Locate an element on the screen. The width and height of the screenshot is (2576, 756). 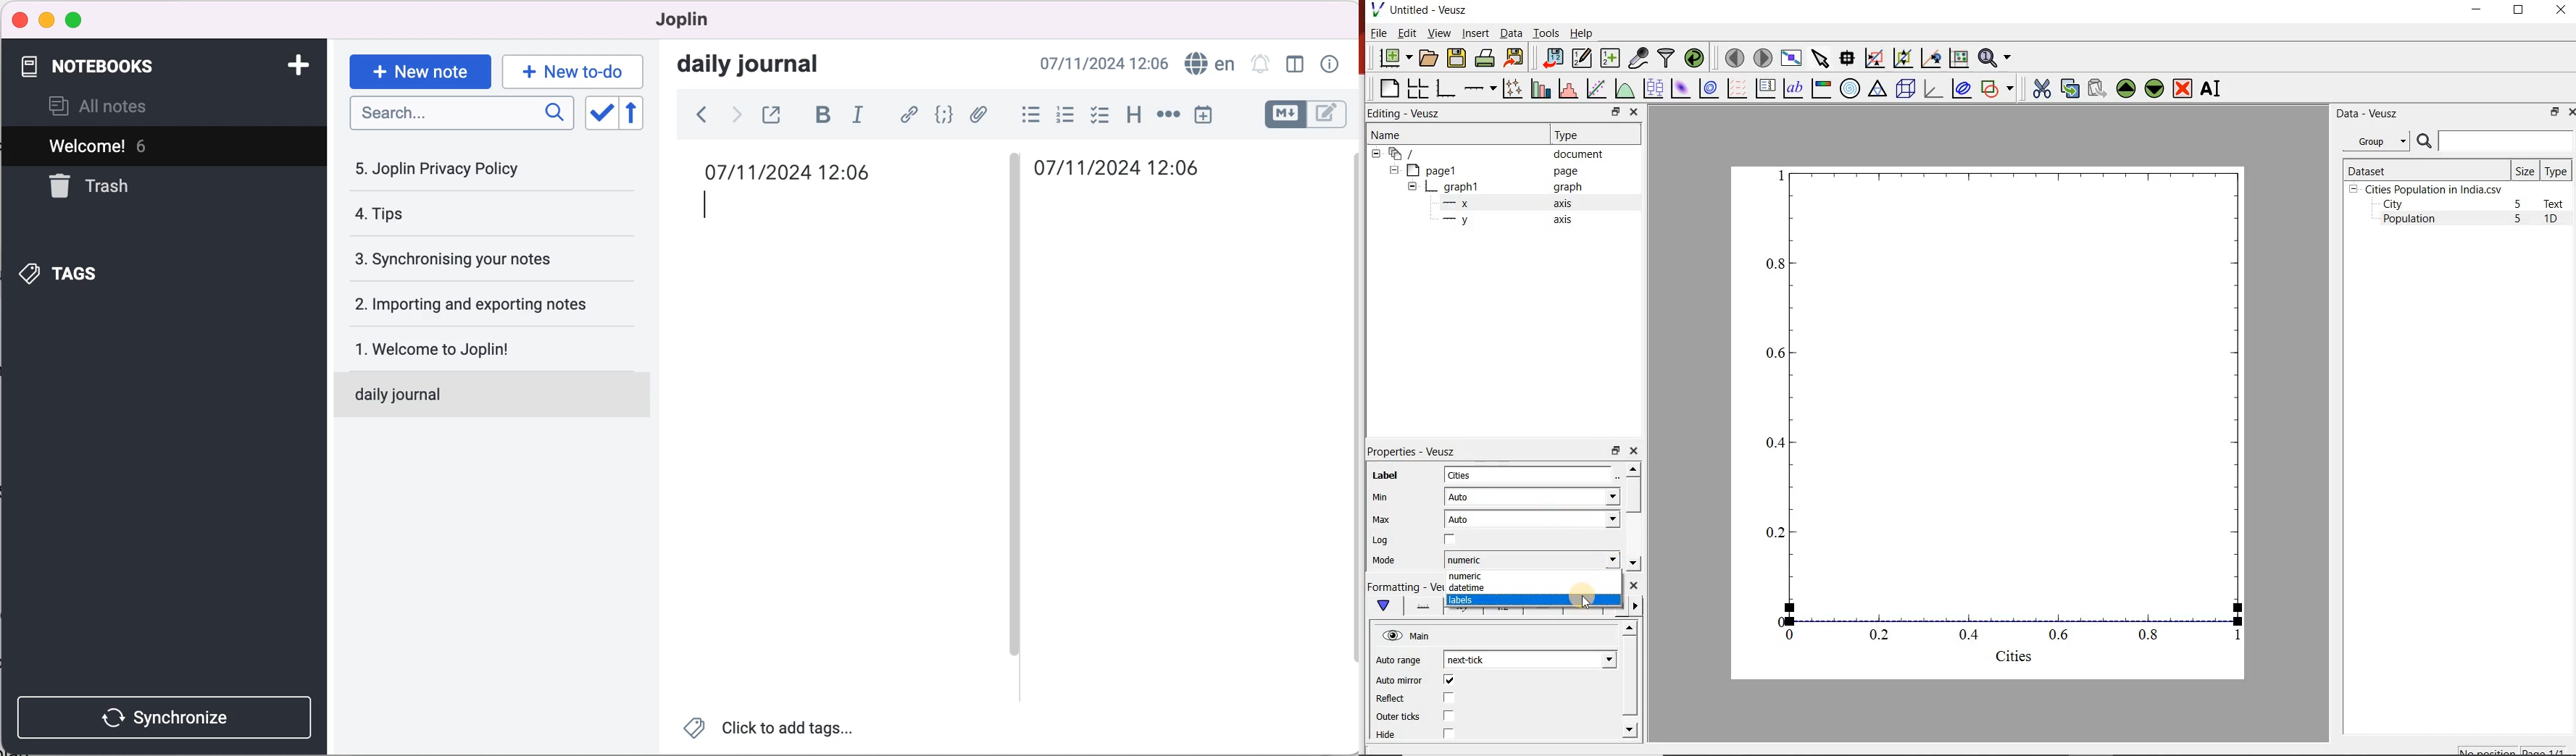
add notebook is located at coordinates (298, 66).